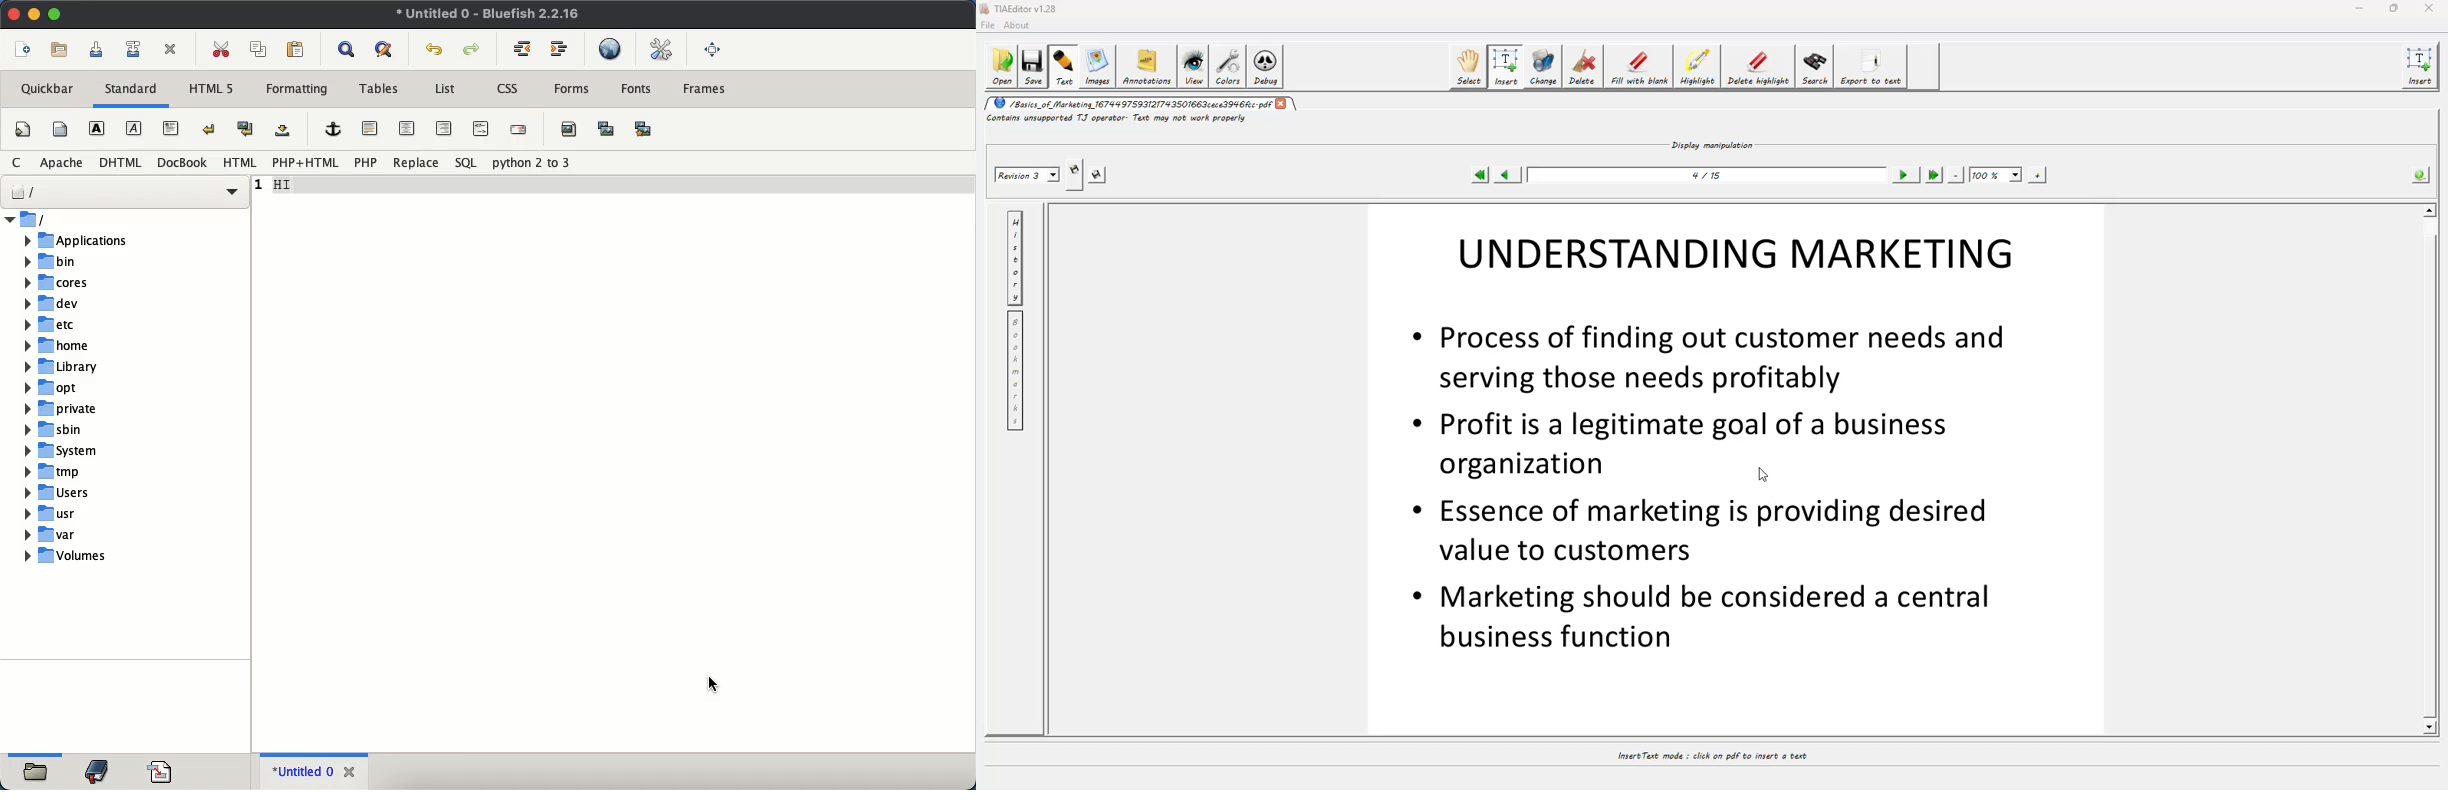 This screenshot has height=812, width=2464. I want to click on home, so click(100, 345).